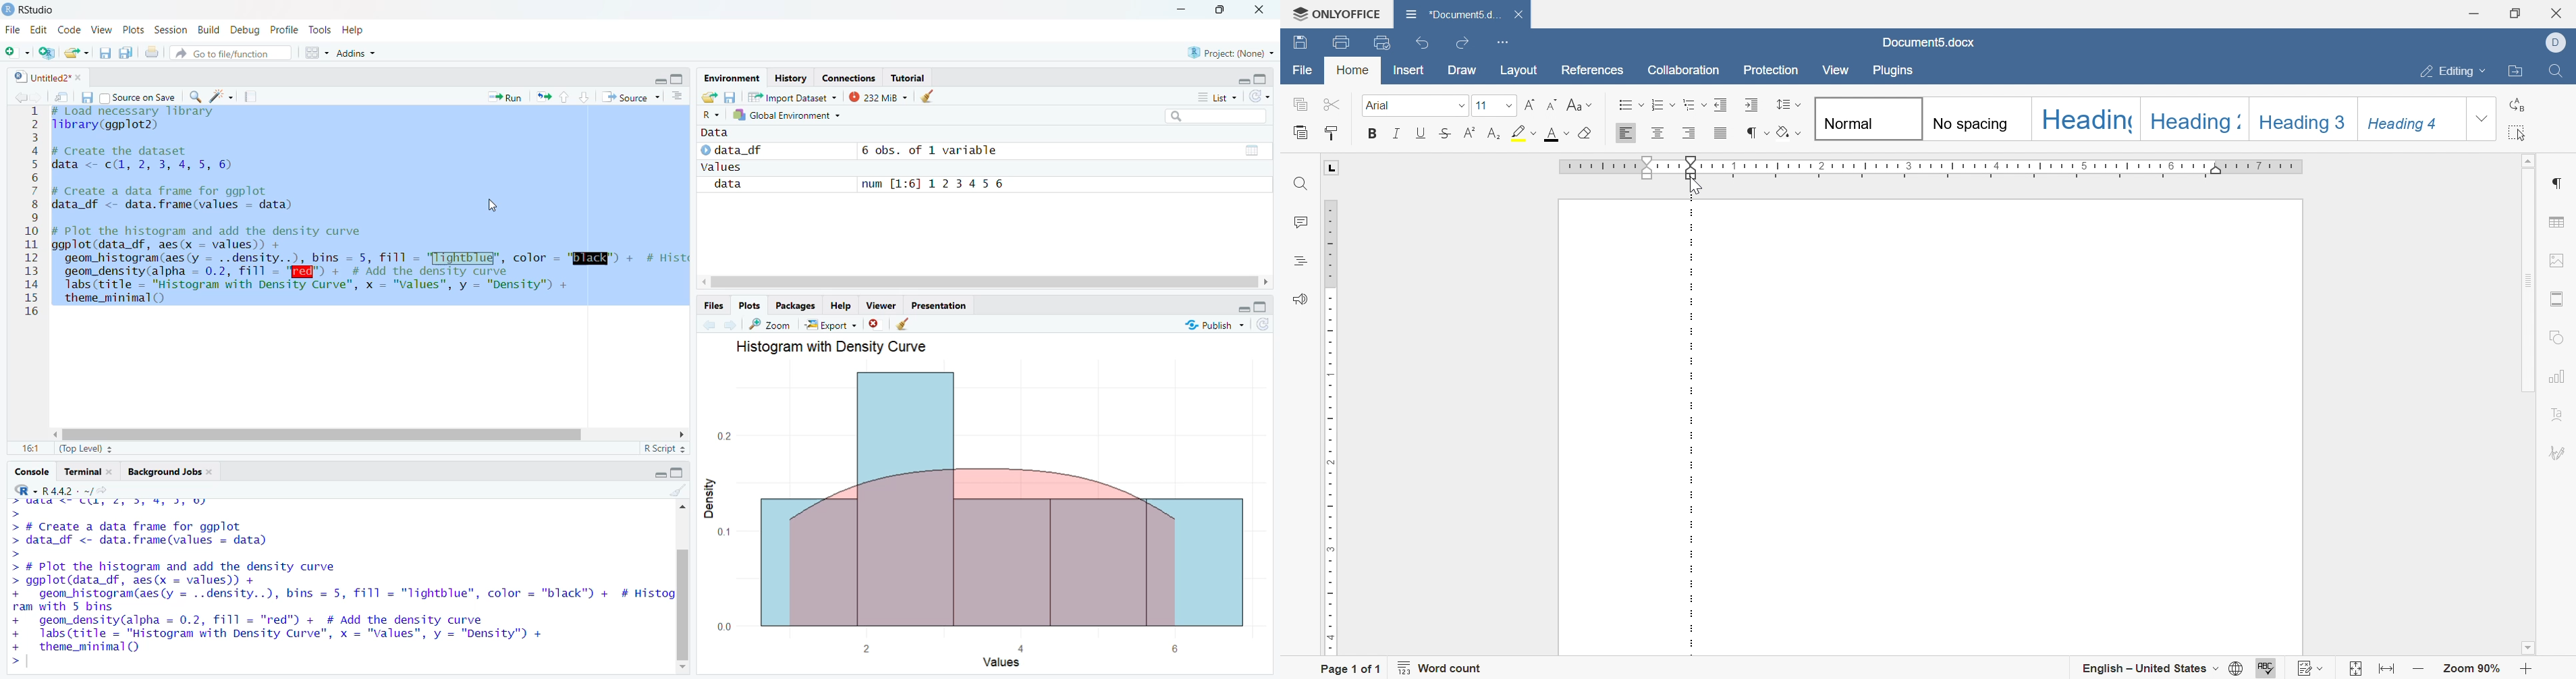 The height and width of the screenshot is (700, 2576). What do you see at coordinates (677, 79) in the screenshot?
I see `maximize` at bounding box center [677, 79].